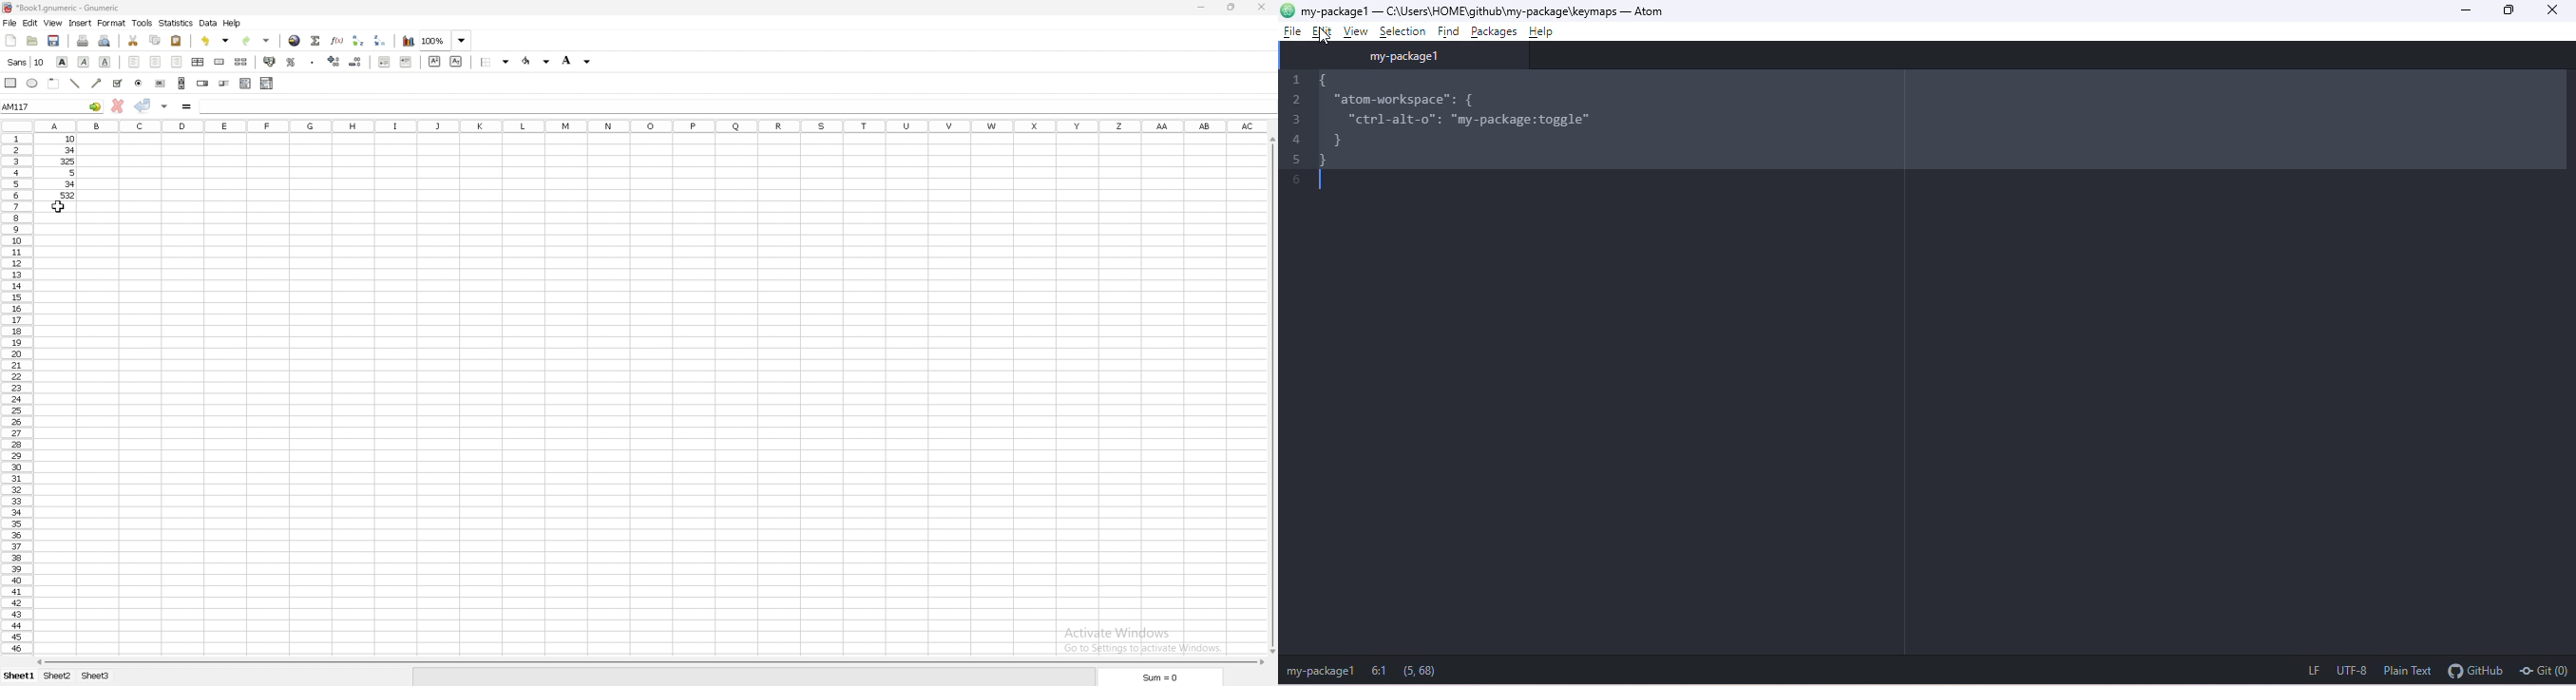  Describe the element at coordinates (164, 105) in the screenshot. I see `accept changes in all cells` at that location.